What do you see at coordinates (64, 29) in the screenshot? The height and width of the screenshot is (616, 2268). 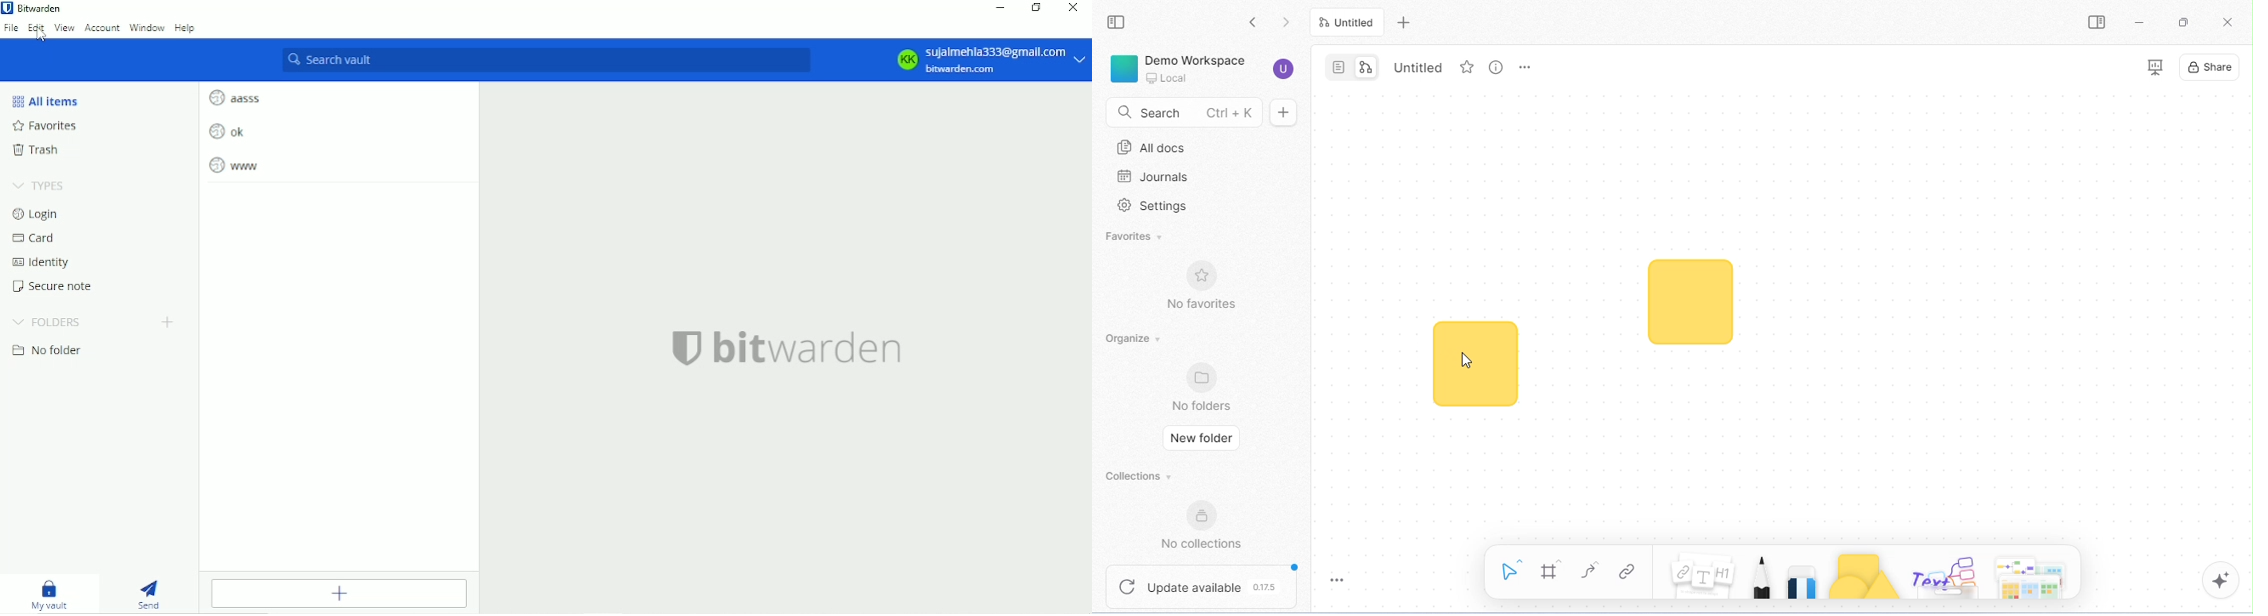 I see `View` at bounding box center [64, 29].